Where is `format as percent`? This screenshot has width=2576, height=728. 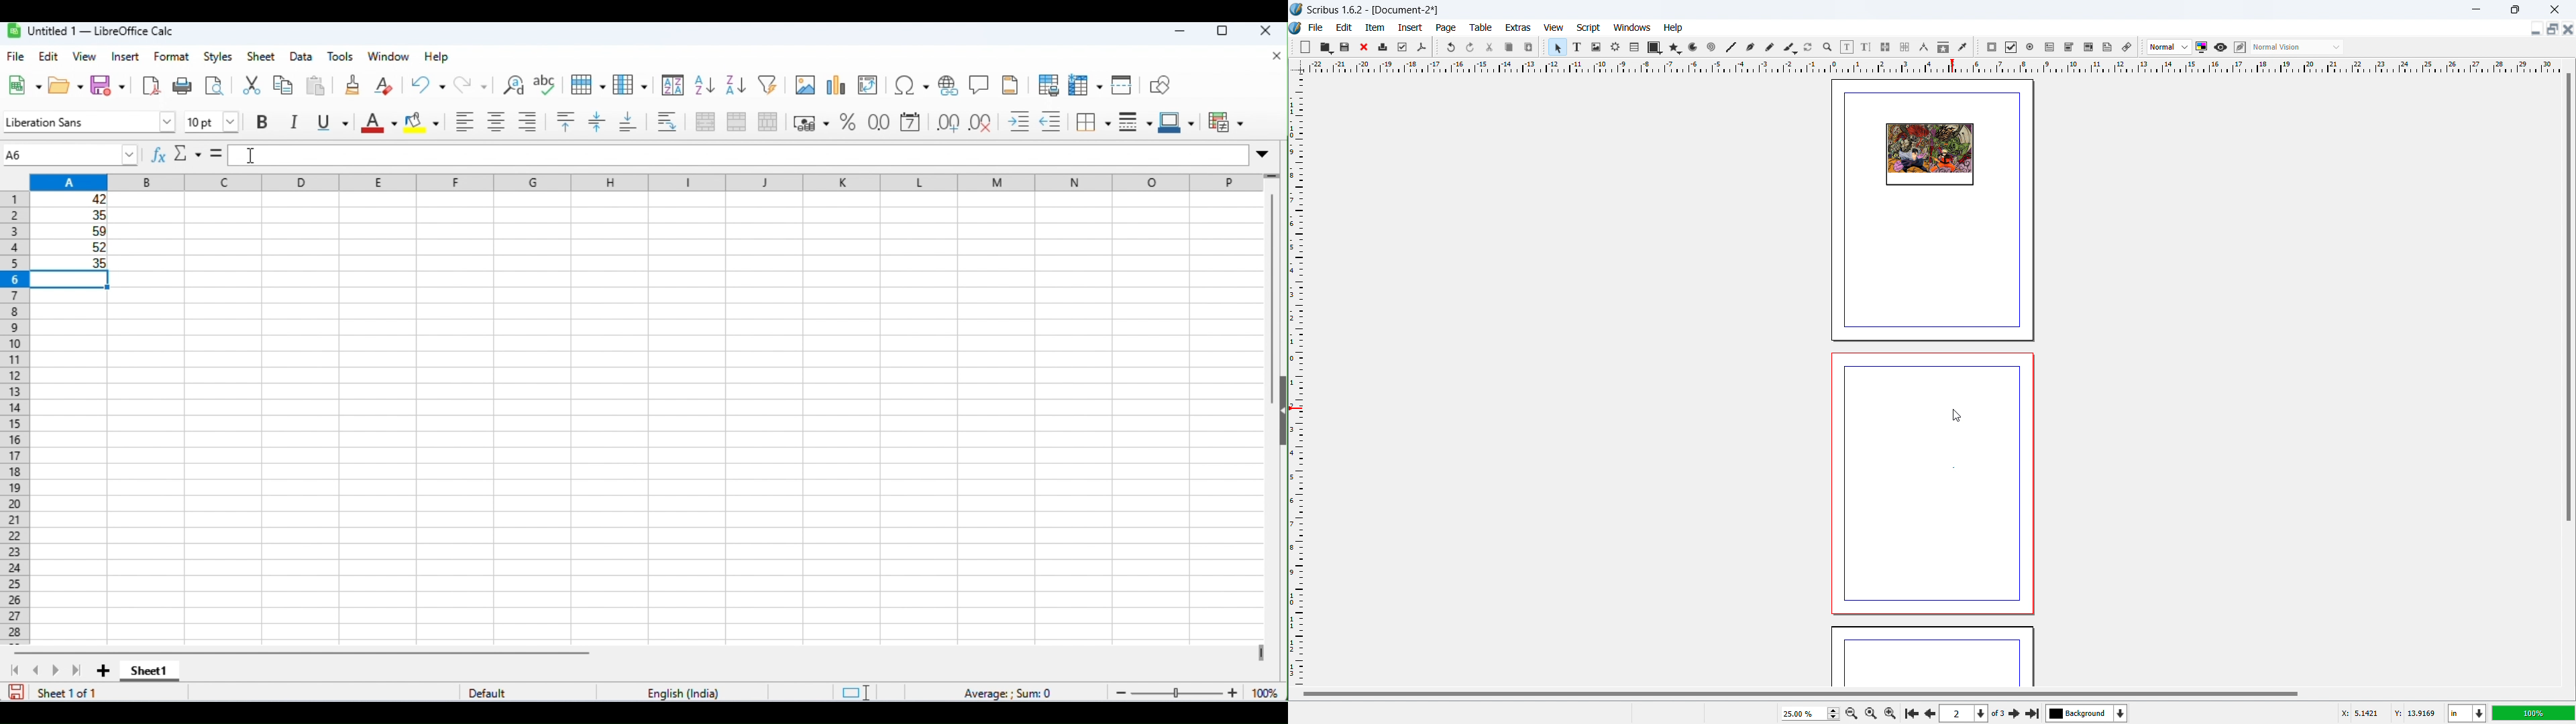 format as percent is located at coordinates (847, 122).